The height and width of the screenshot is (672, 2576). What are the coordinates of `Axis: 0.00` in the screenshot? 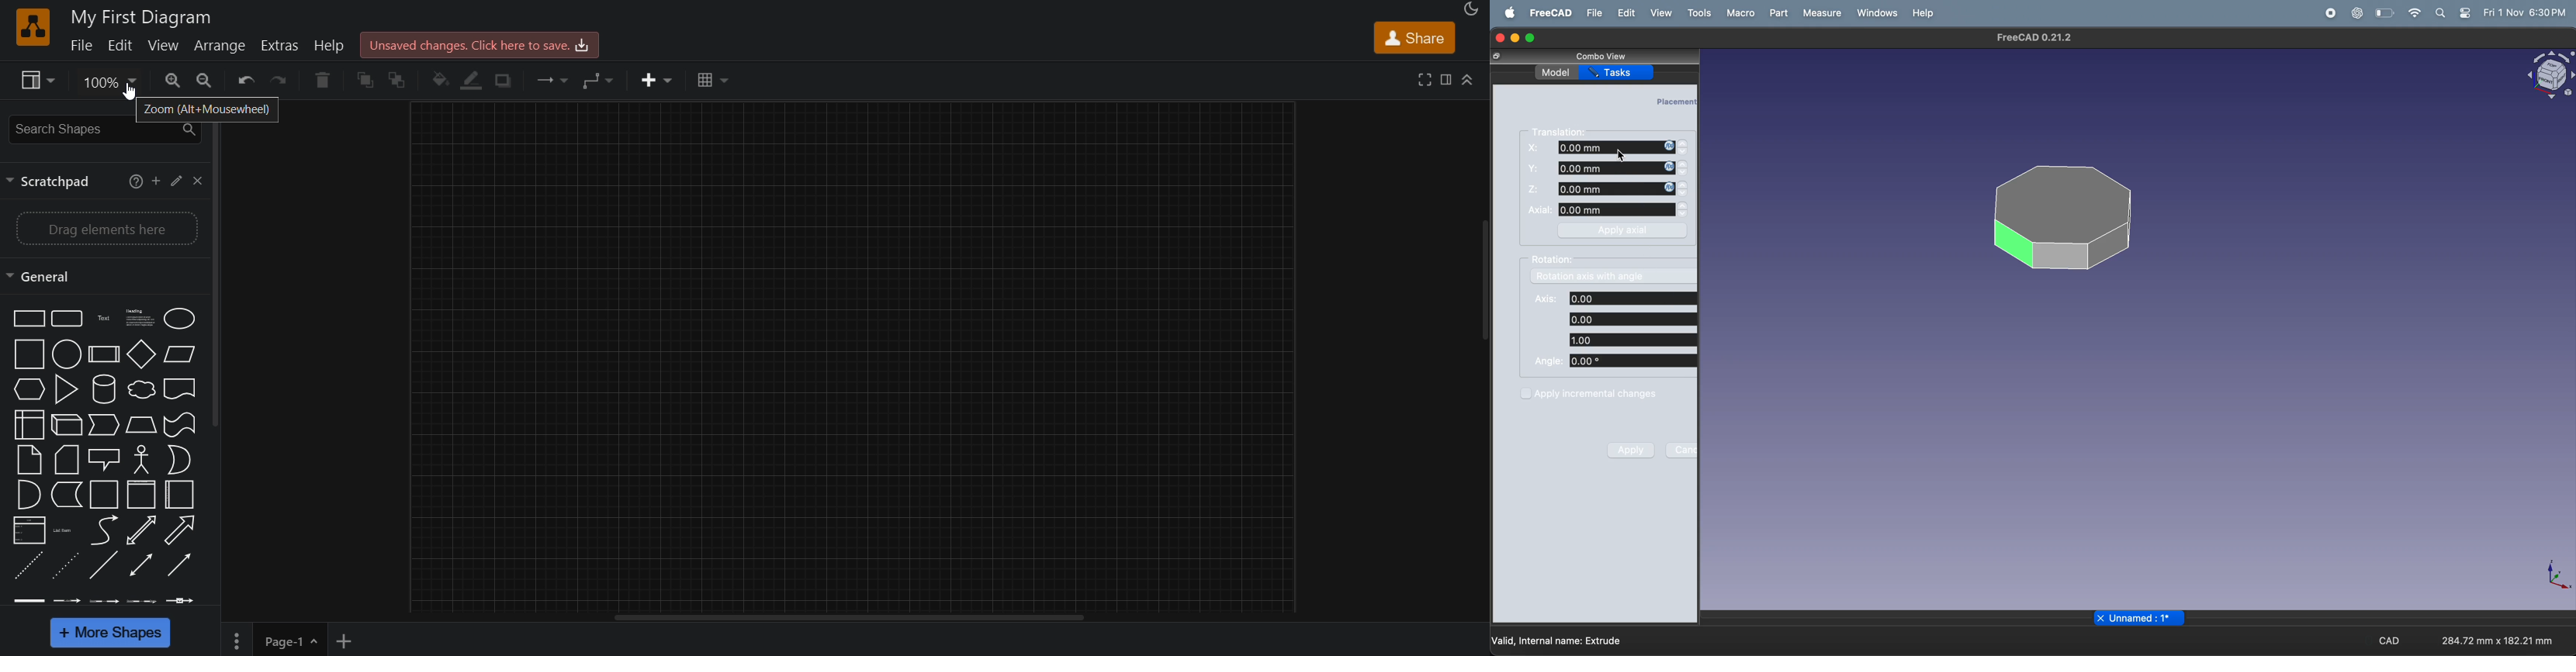 It's located at (1616, 298).